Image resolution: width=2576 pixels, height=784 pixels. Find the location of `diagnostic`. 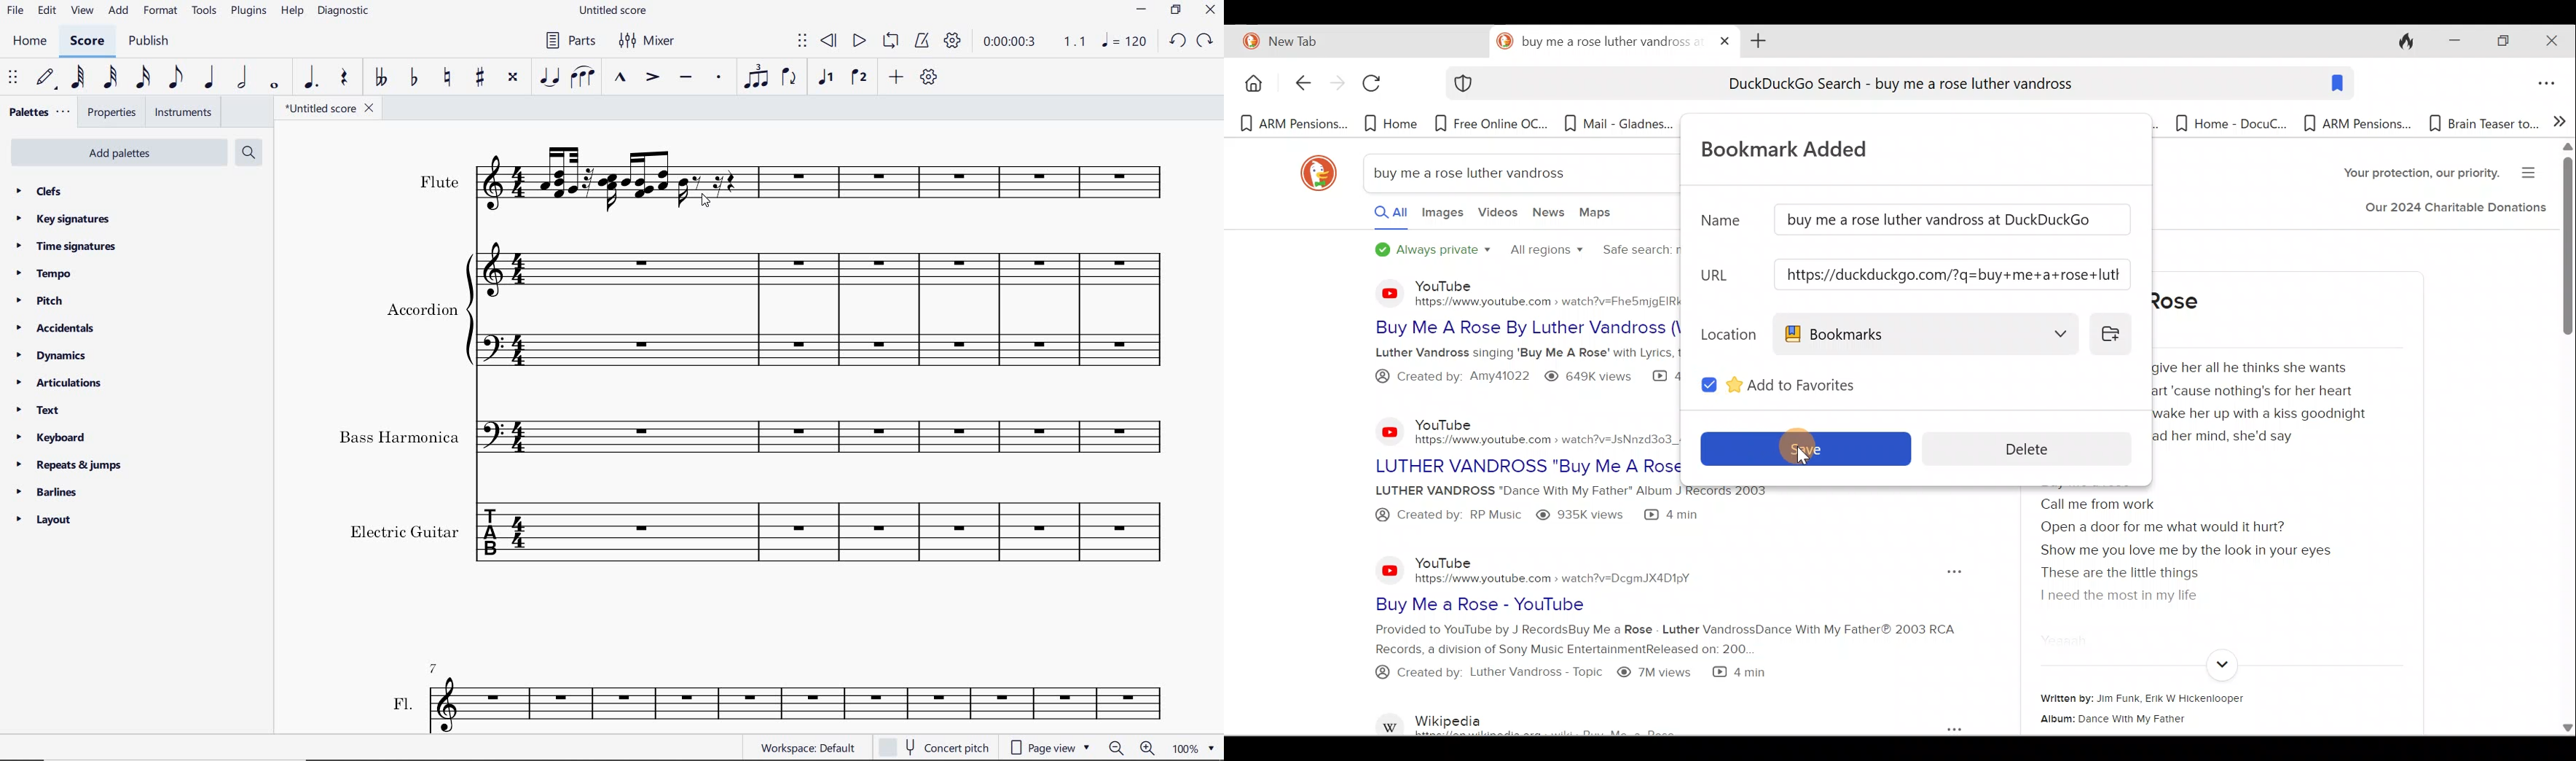

diagnostic is located at coordinates (345, 13).